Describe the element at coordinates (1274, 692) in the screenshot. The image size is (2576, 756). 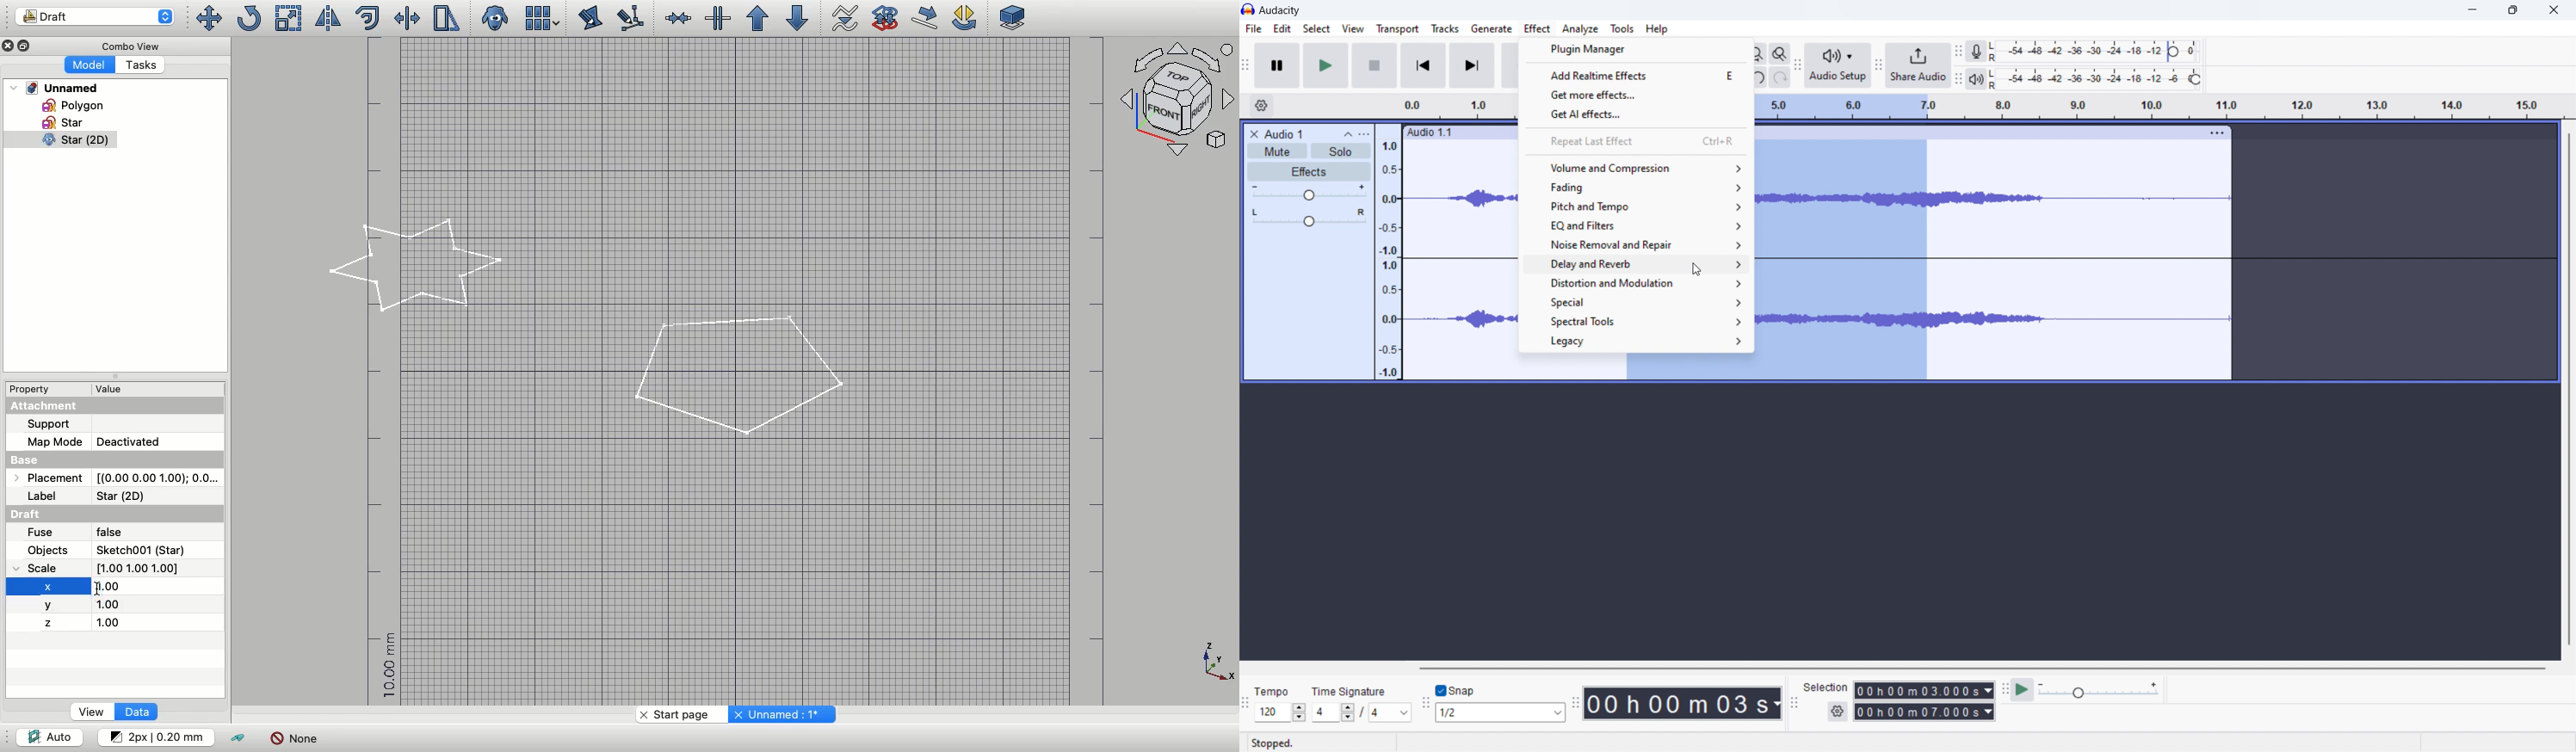
I see `Tempo` at that location.